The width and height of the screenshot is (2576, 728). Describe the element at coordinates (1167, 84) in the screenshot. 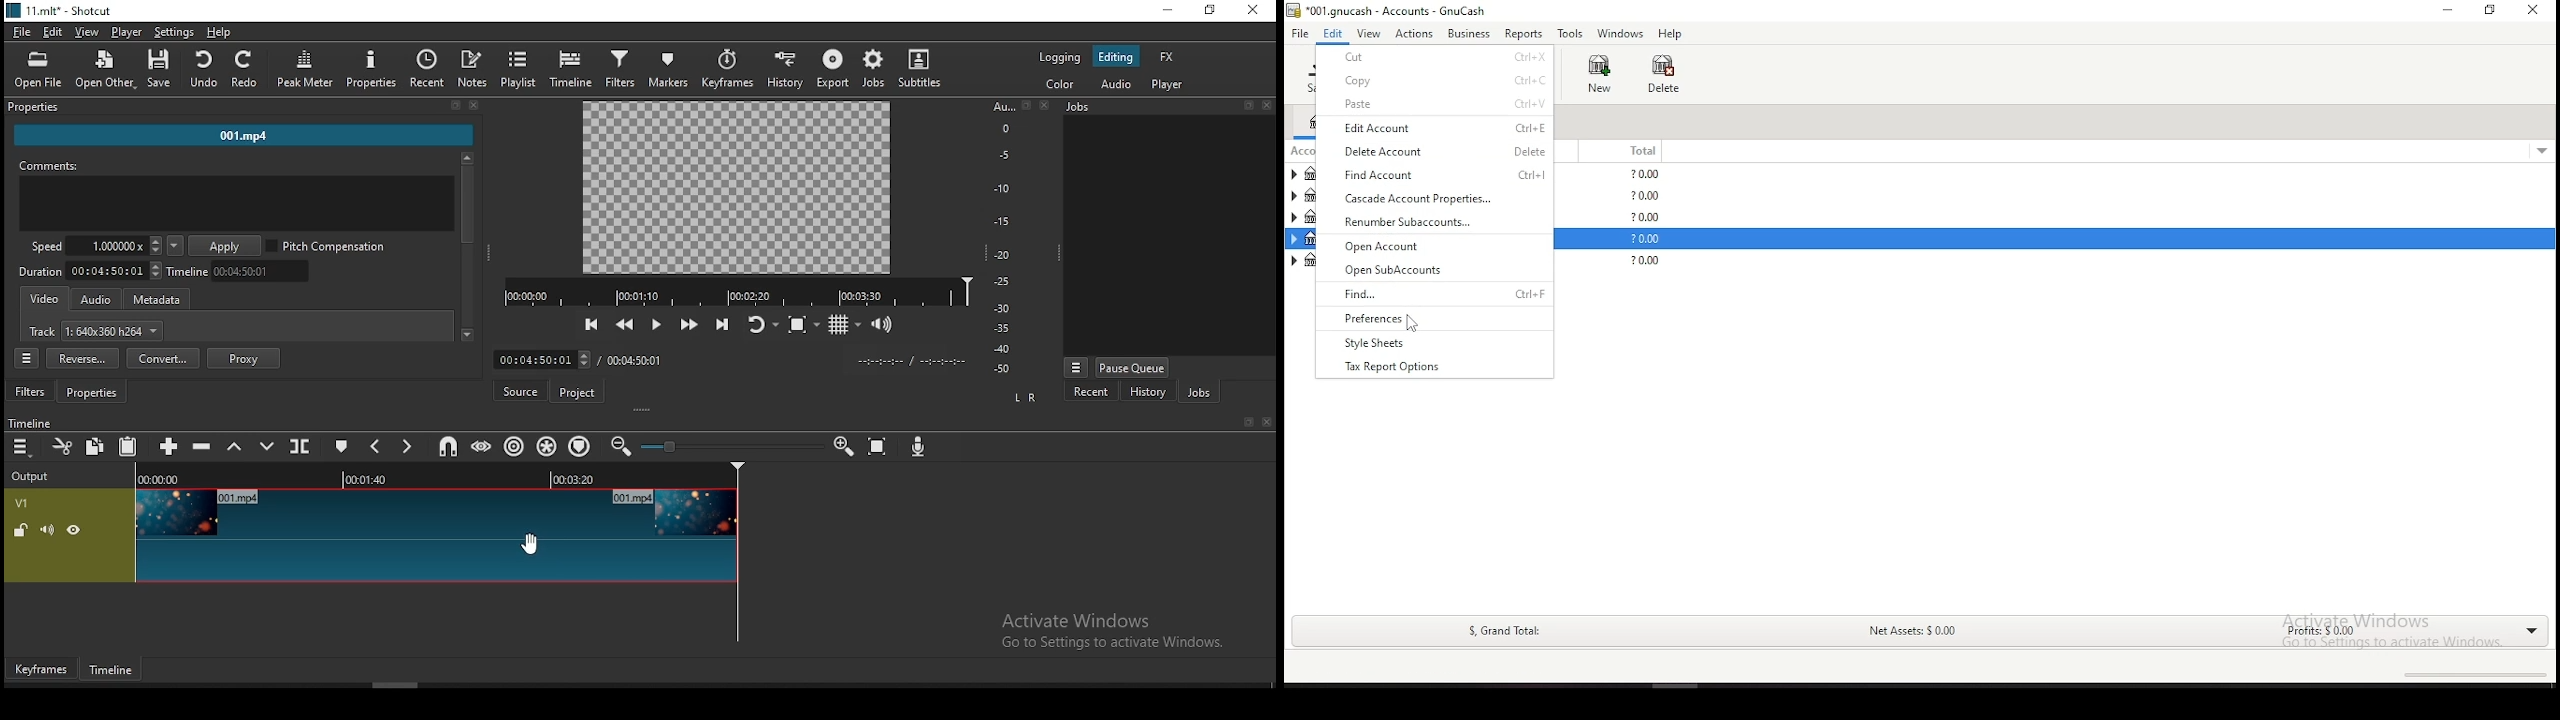

I see `player` at that location.